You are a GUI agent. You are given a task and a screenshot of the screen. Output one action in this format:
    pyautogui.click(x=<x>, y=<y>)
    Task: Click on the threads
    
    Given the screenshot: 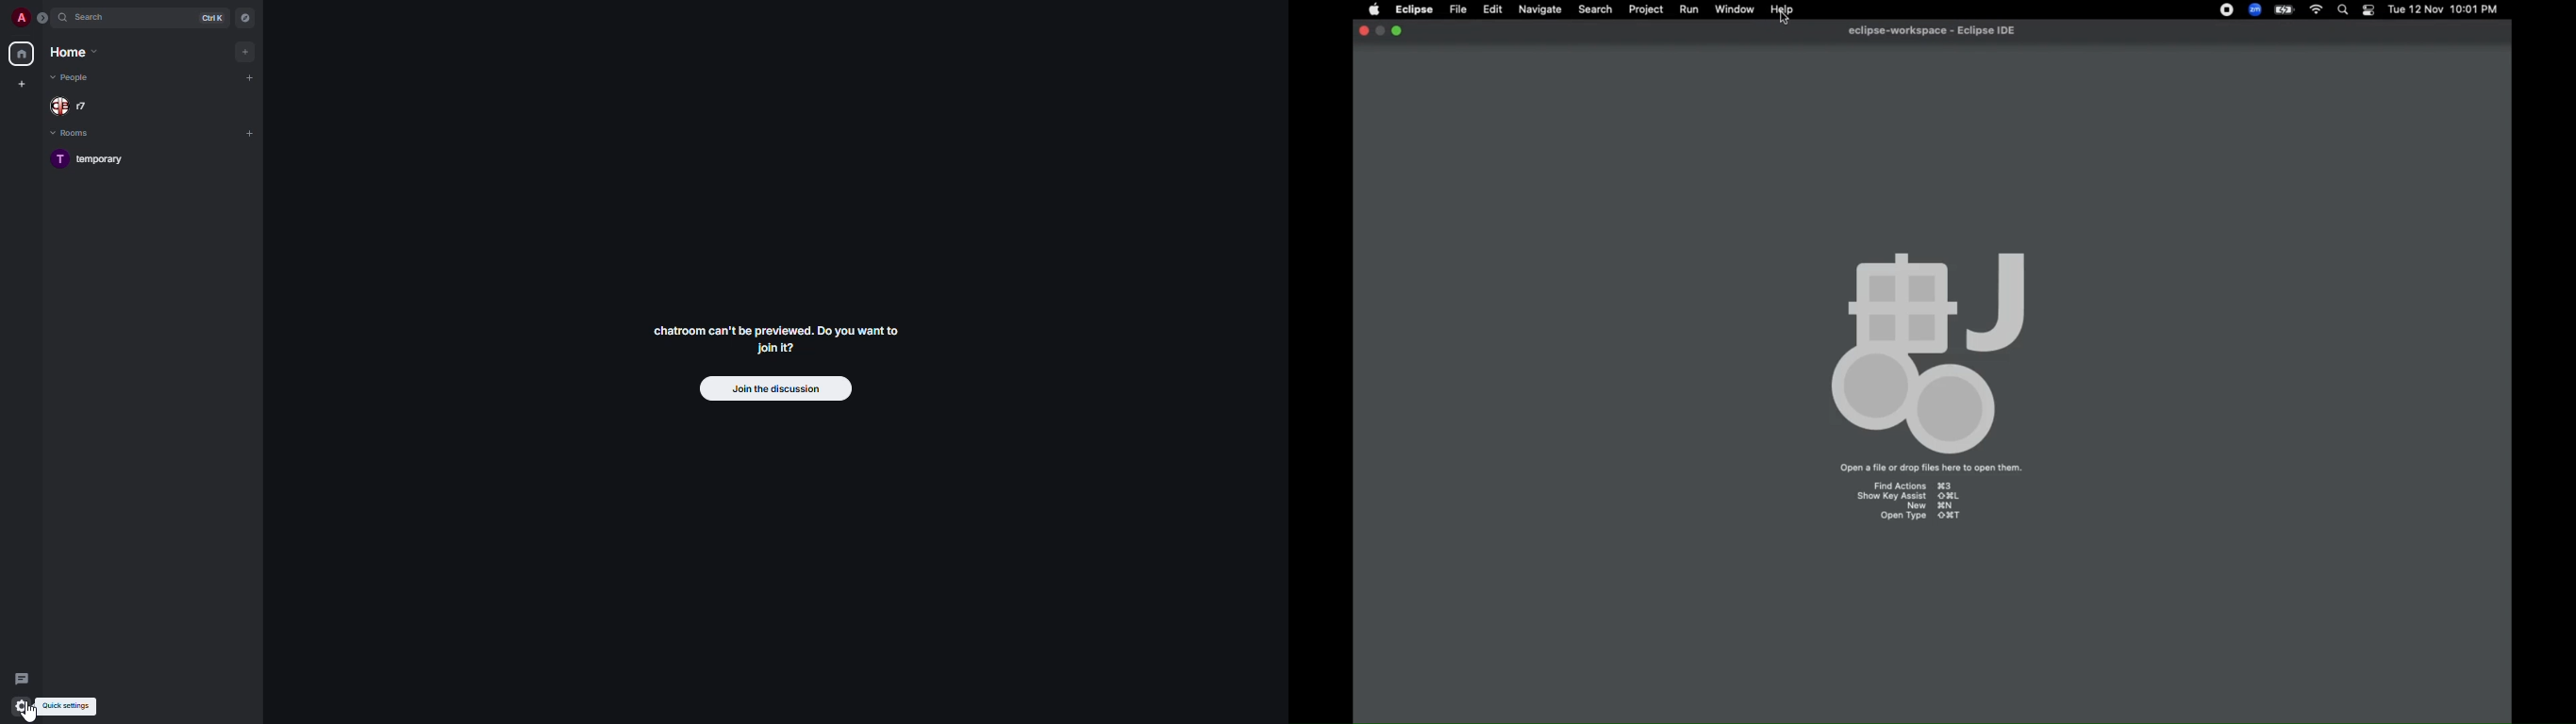 What is the action you would take?
    pyautogui.click(x=23, y=679)
    